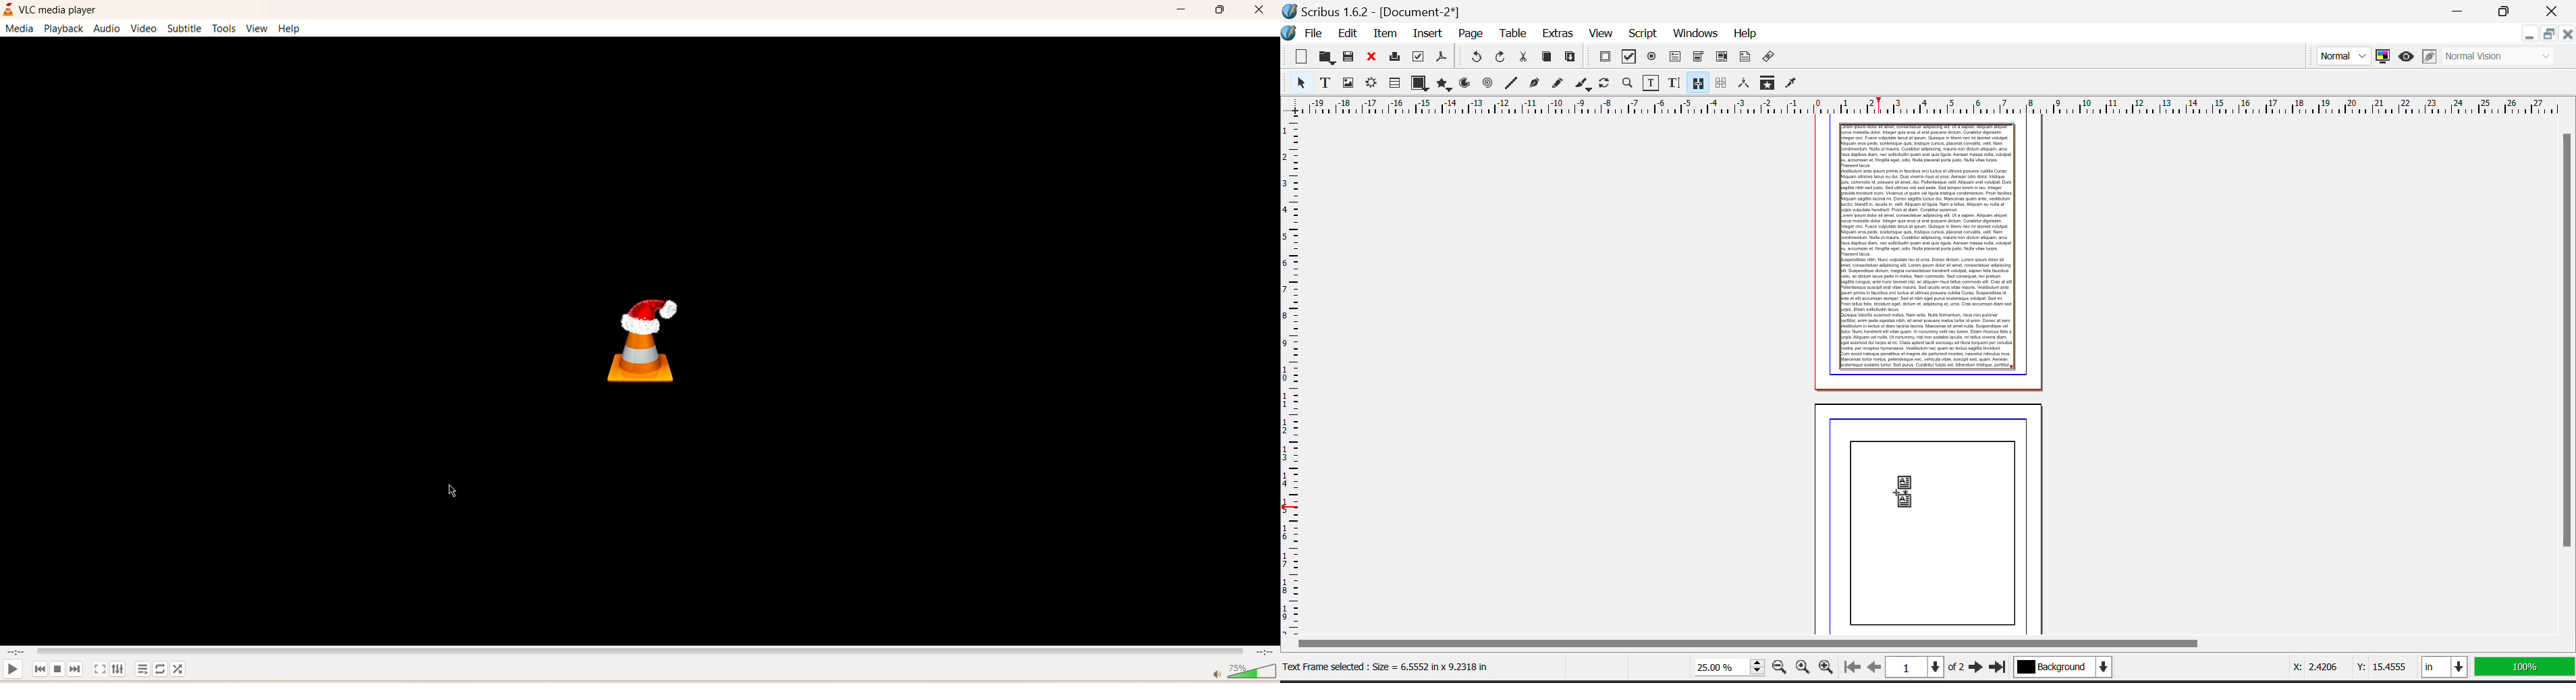  Describe the element at coordinates (1695, 34) in the screenshot. I see `Windows` at that location.